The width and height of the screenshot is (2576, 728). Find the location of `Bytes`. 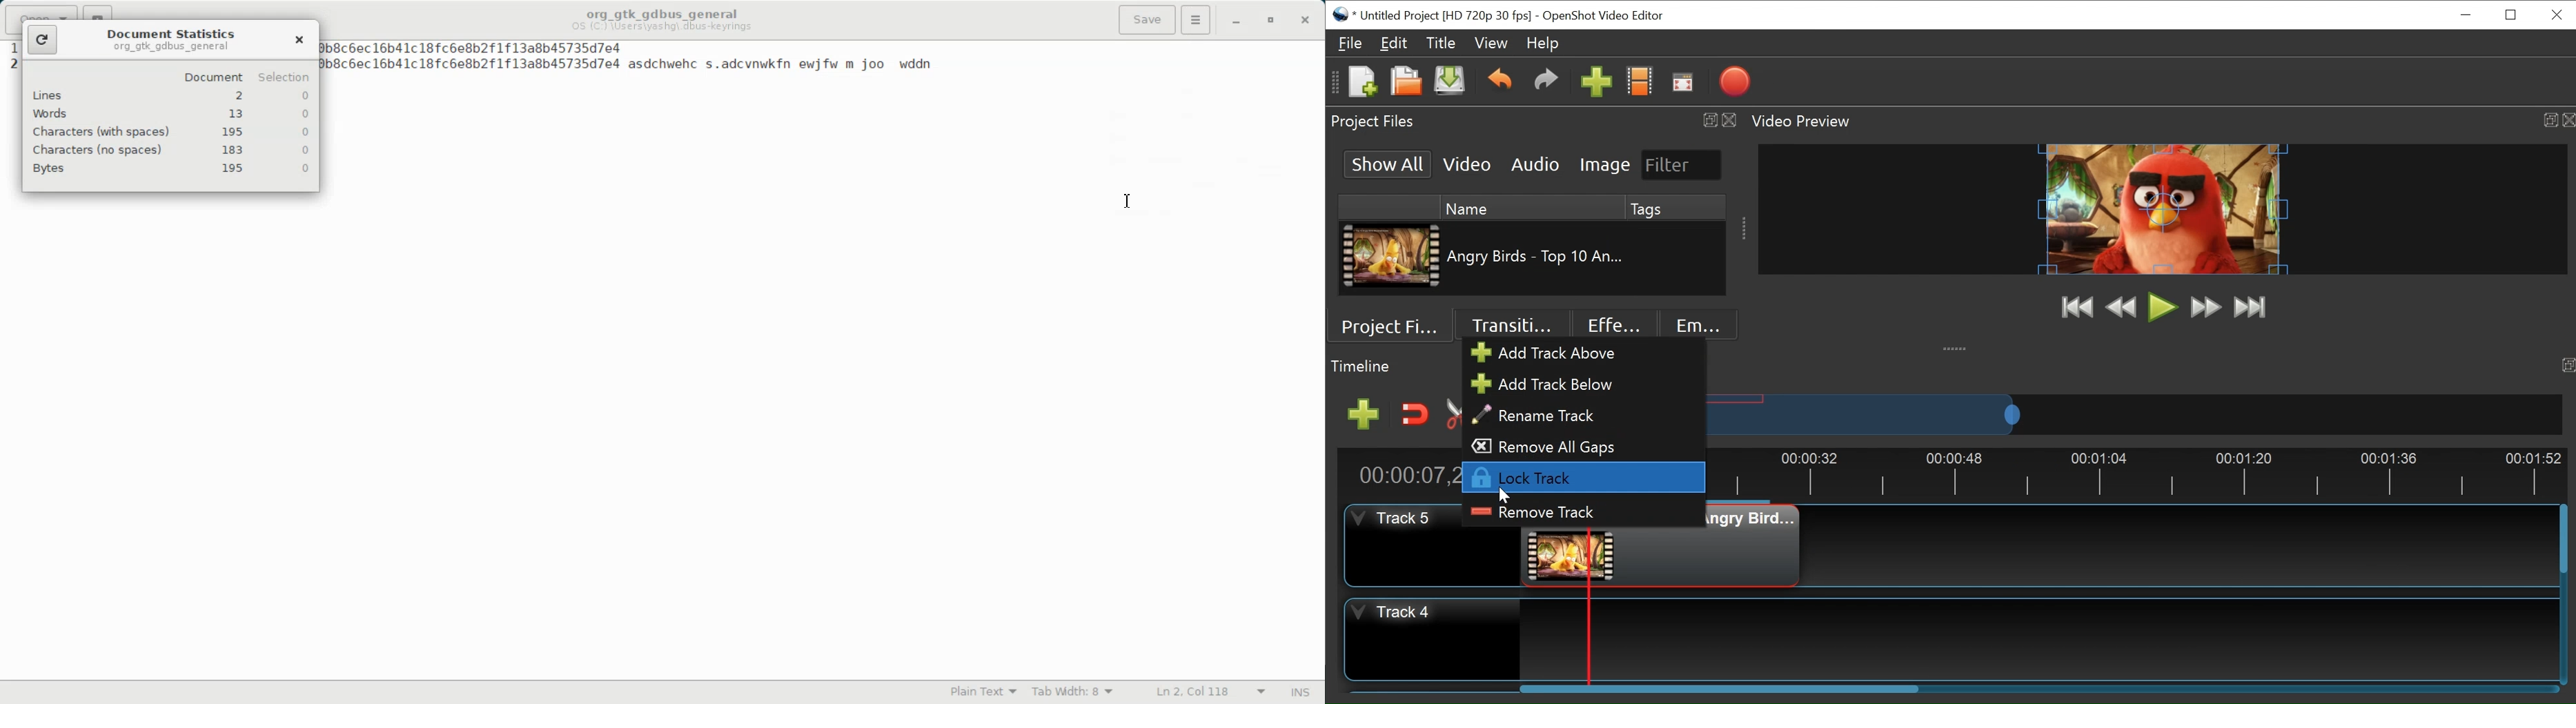

Bytes is located at coordinates (48, 170).